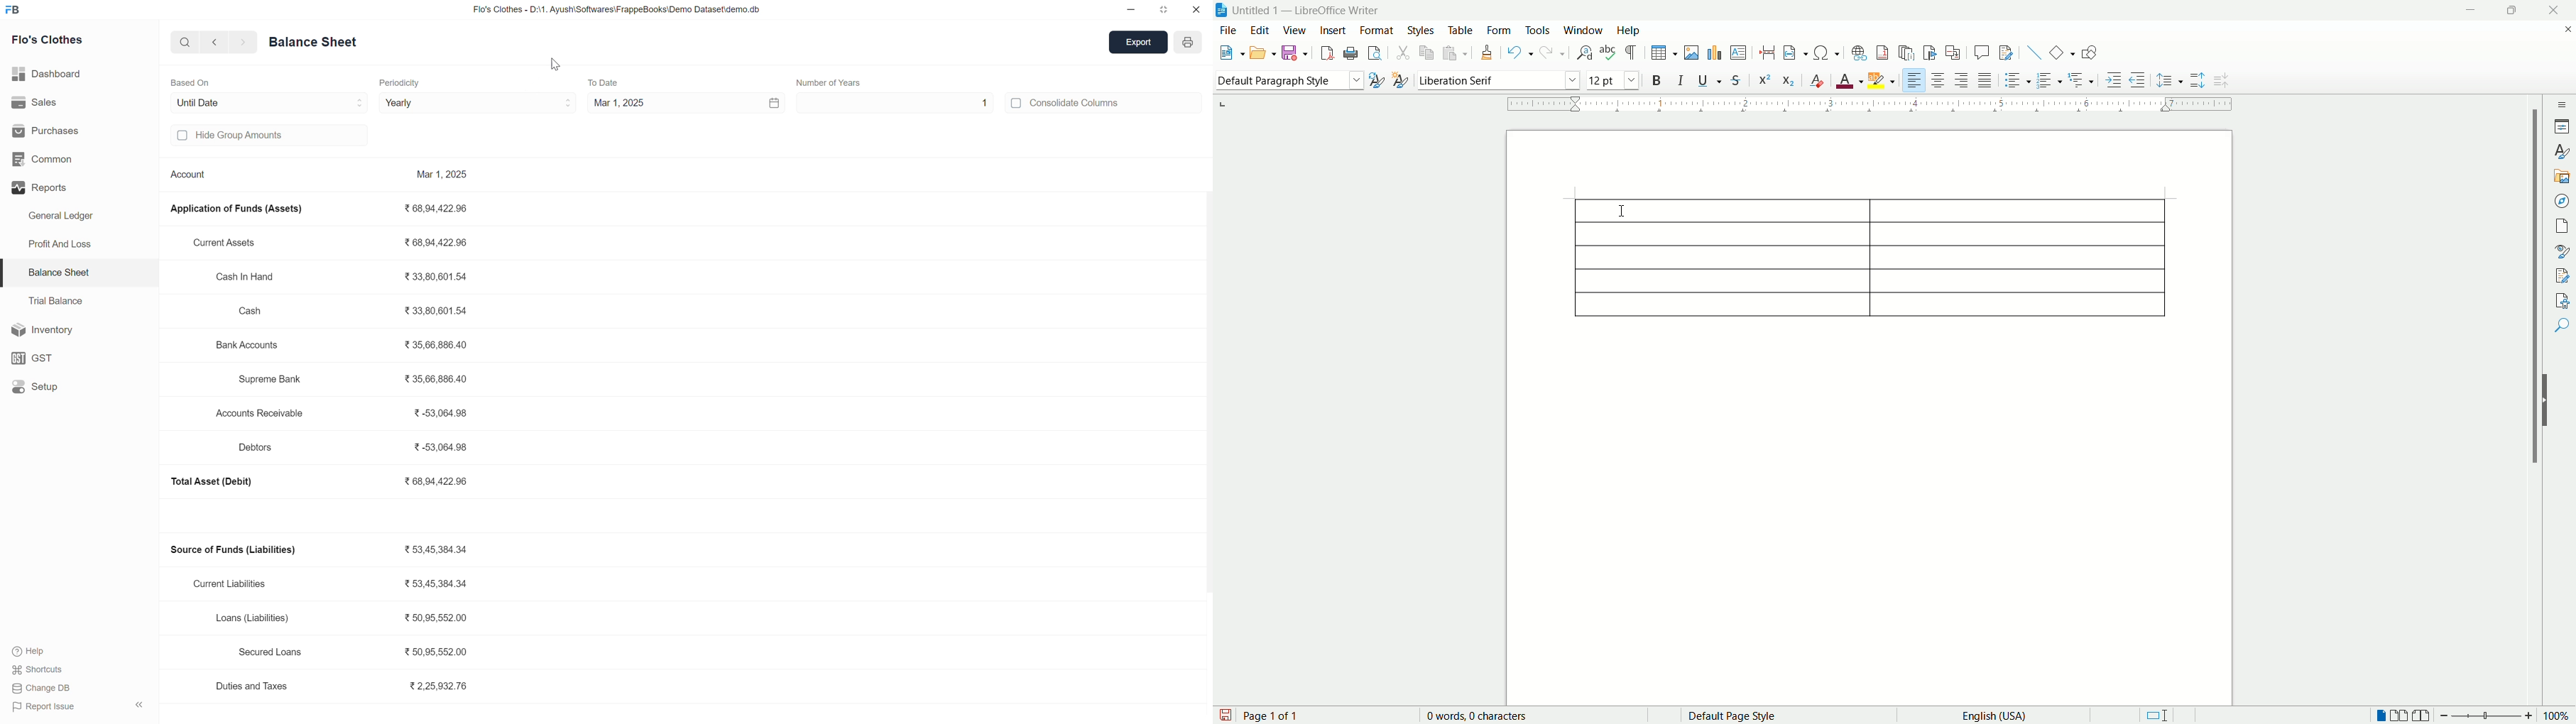 The width and height of the screenshot is (2576, 728). I want to click on 53,45,384.34, so click(440, 584).